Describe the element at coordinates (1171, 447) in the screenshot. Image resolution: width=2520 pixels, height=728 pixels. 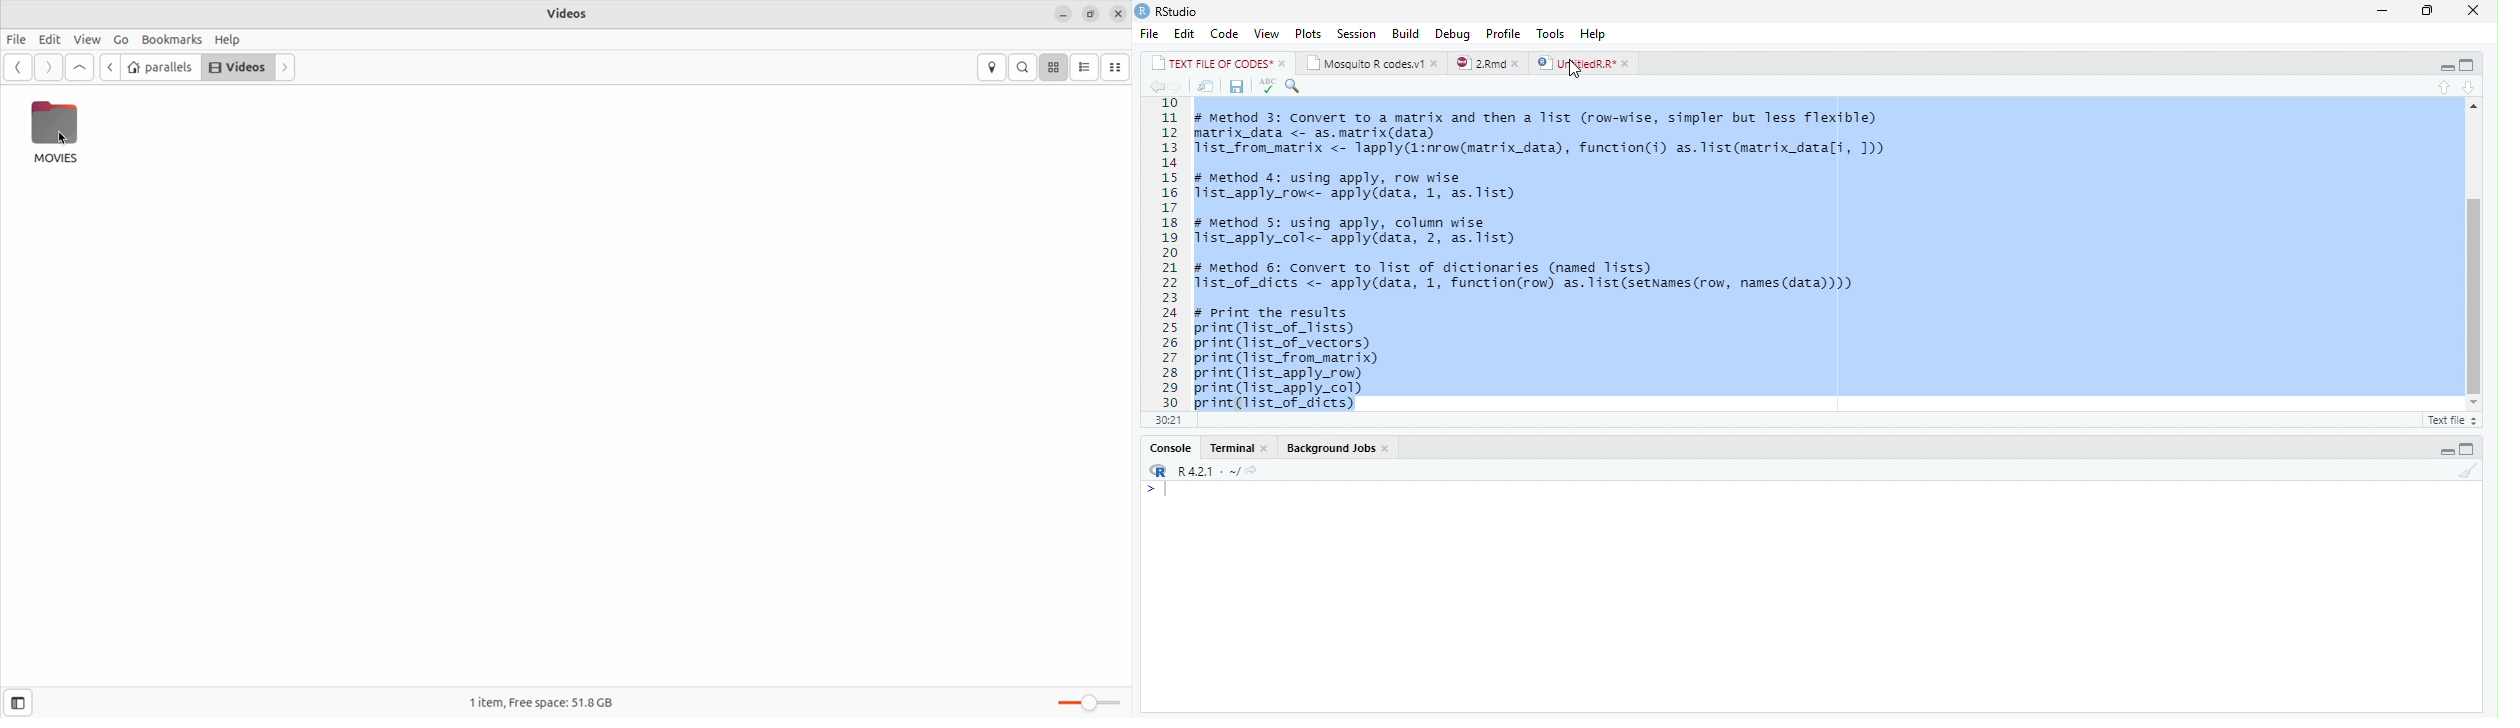
I see `Console` at that location.